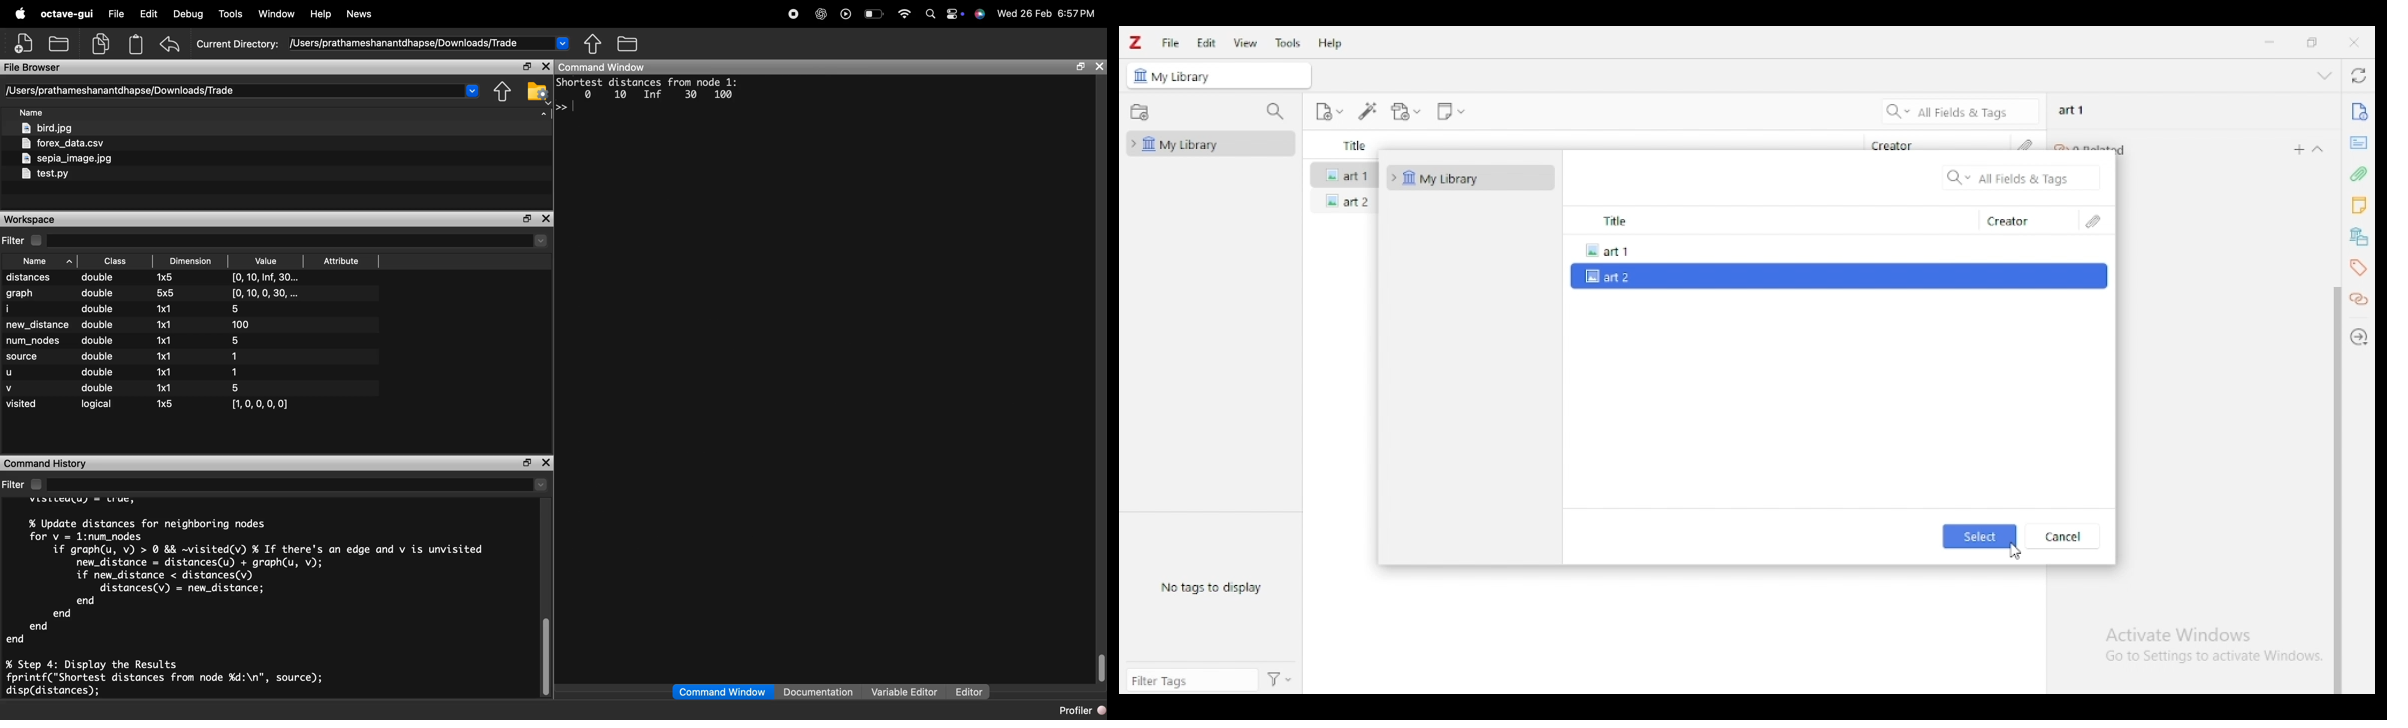 This screenshot has height=728, width=2408. What do you see at coordinates (2017, 551) in the screenshot?
I see `cursor` at bounding box center [2017, 551].